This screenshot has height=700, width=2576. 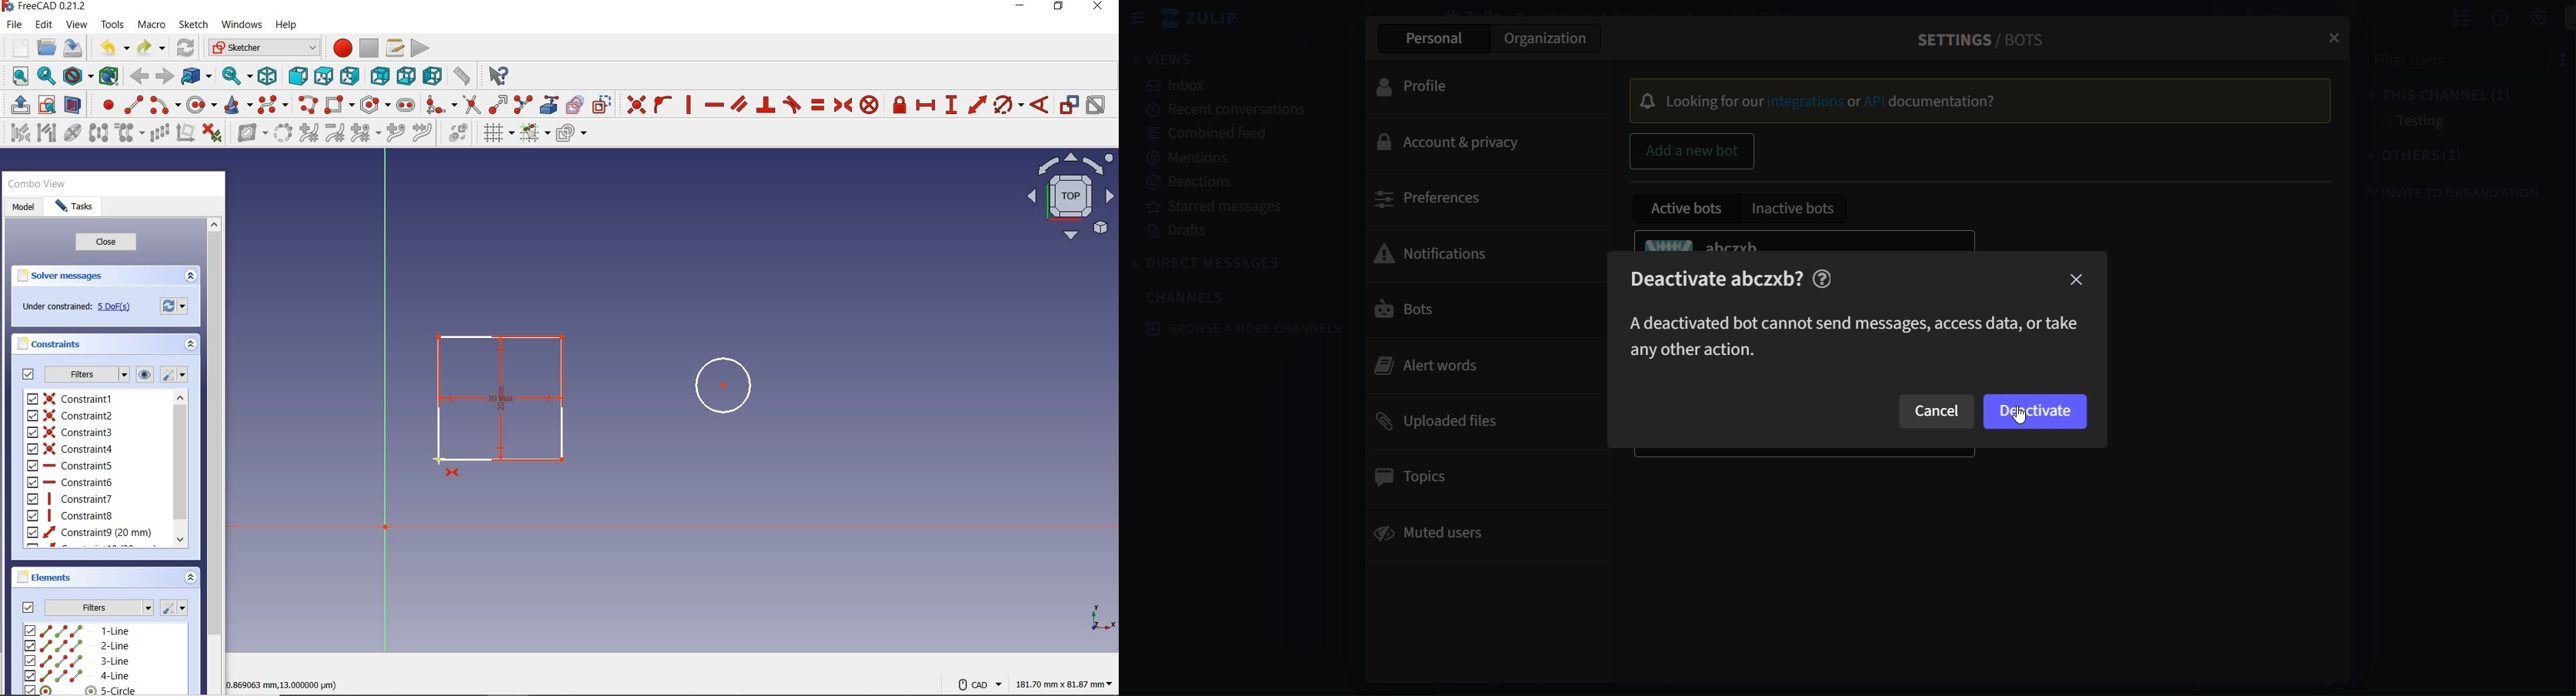 What do you see at coordinates (407, 77) in the screenshot?
I see `bottom` at bounding box center [407, 77].